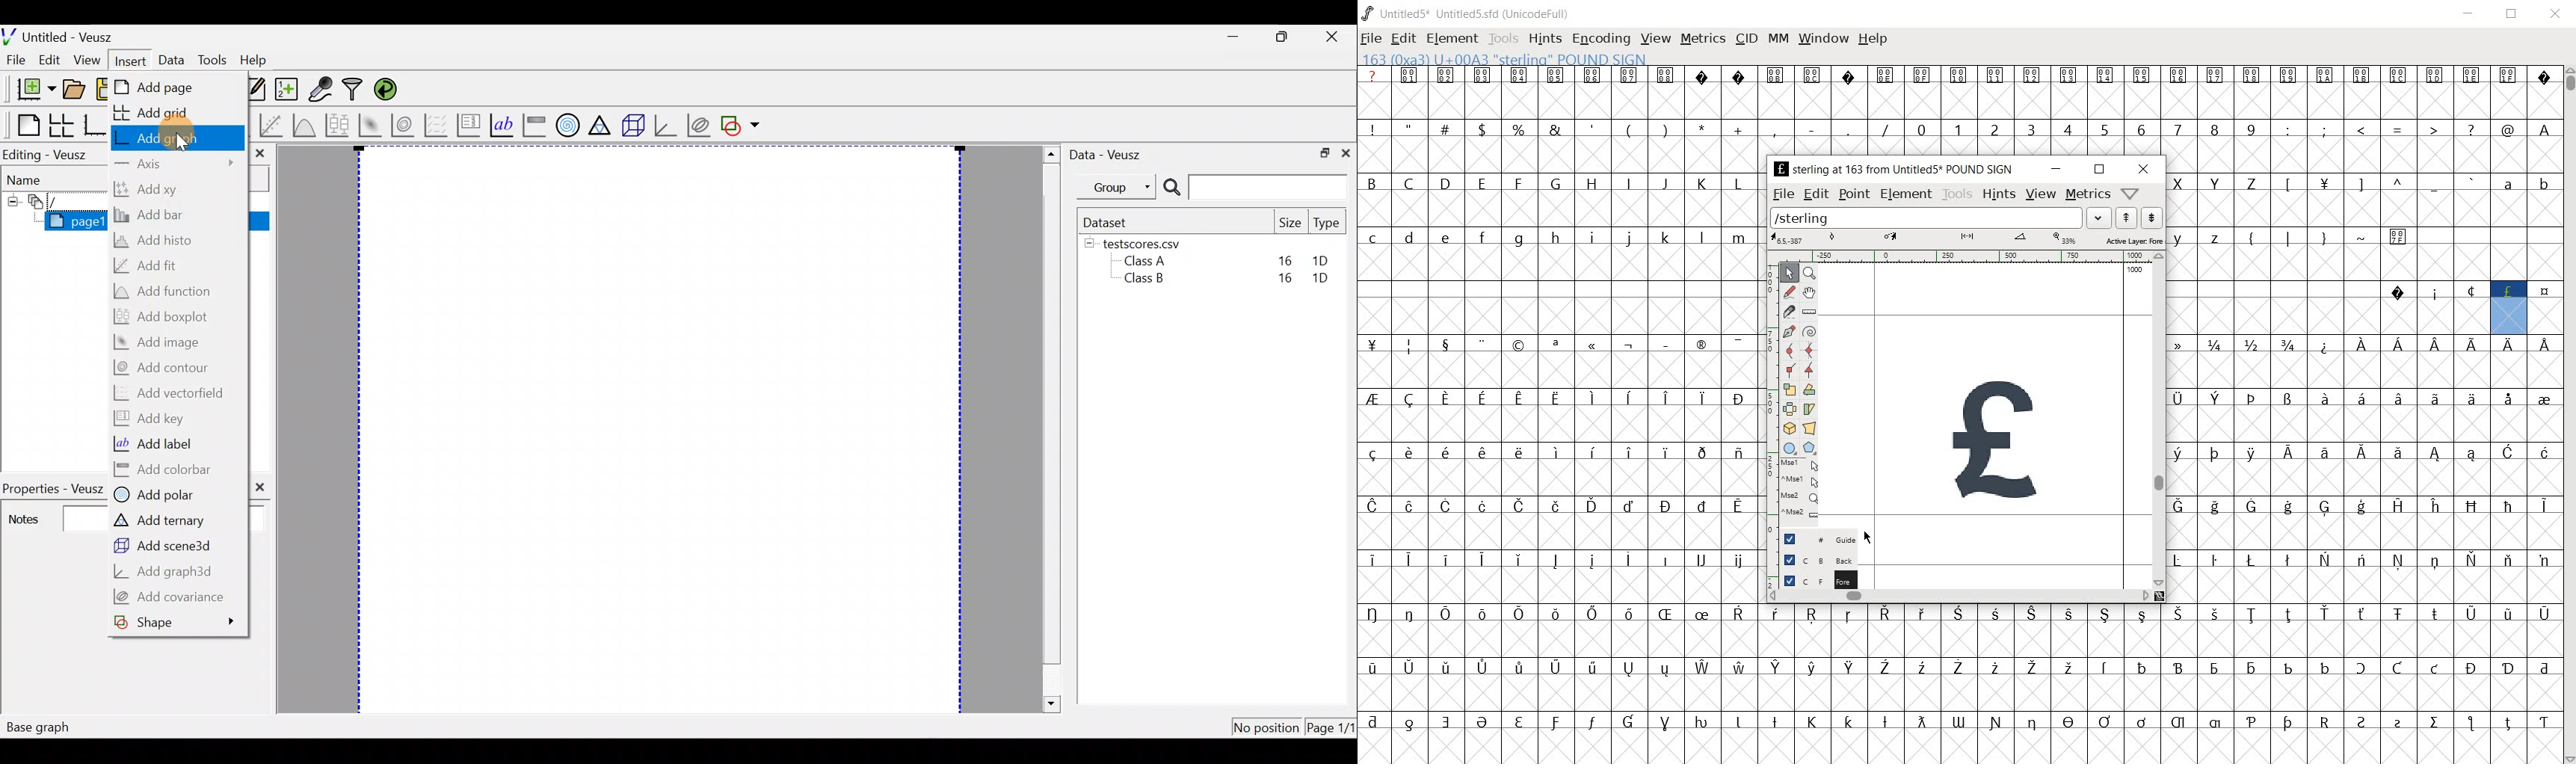  Describe the element at coordinates (1849, 721) in the screenshot. I see `` at that location.